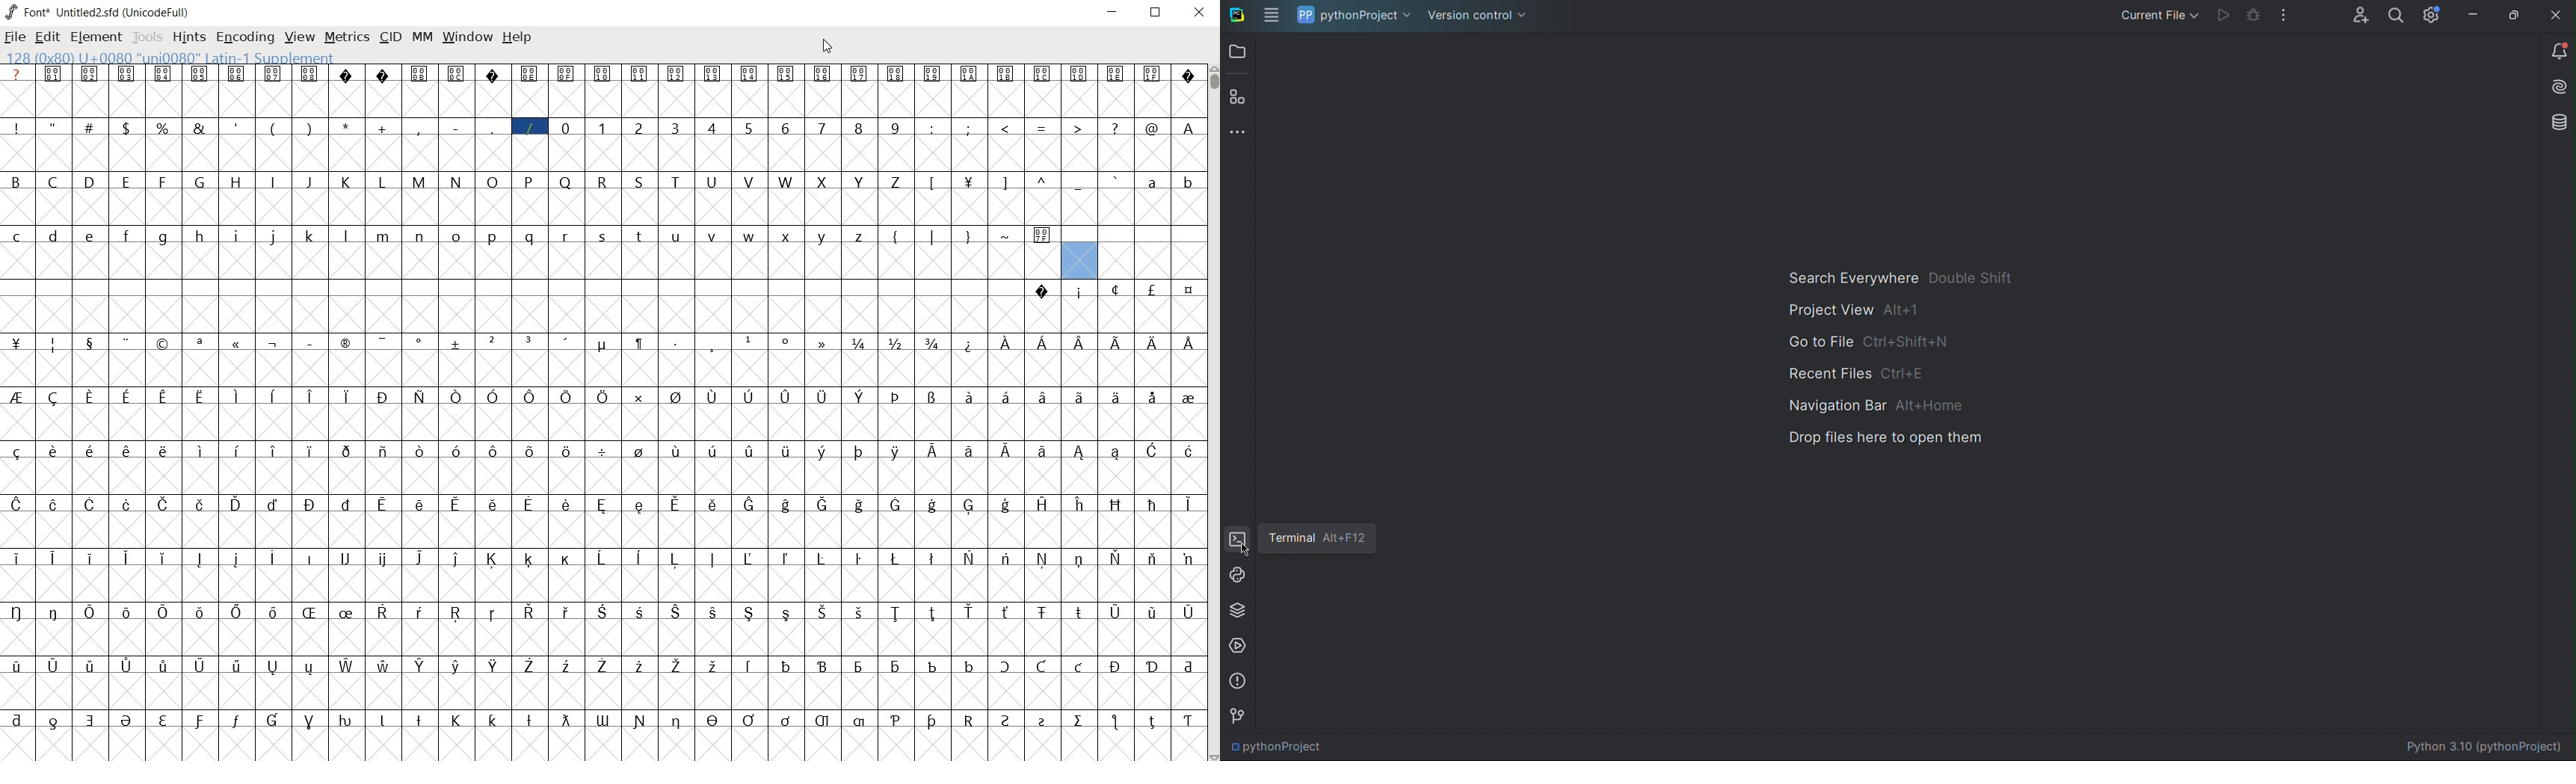  I want to click on glyph, so click(126, 721).